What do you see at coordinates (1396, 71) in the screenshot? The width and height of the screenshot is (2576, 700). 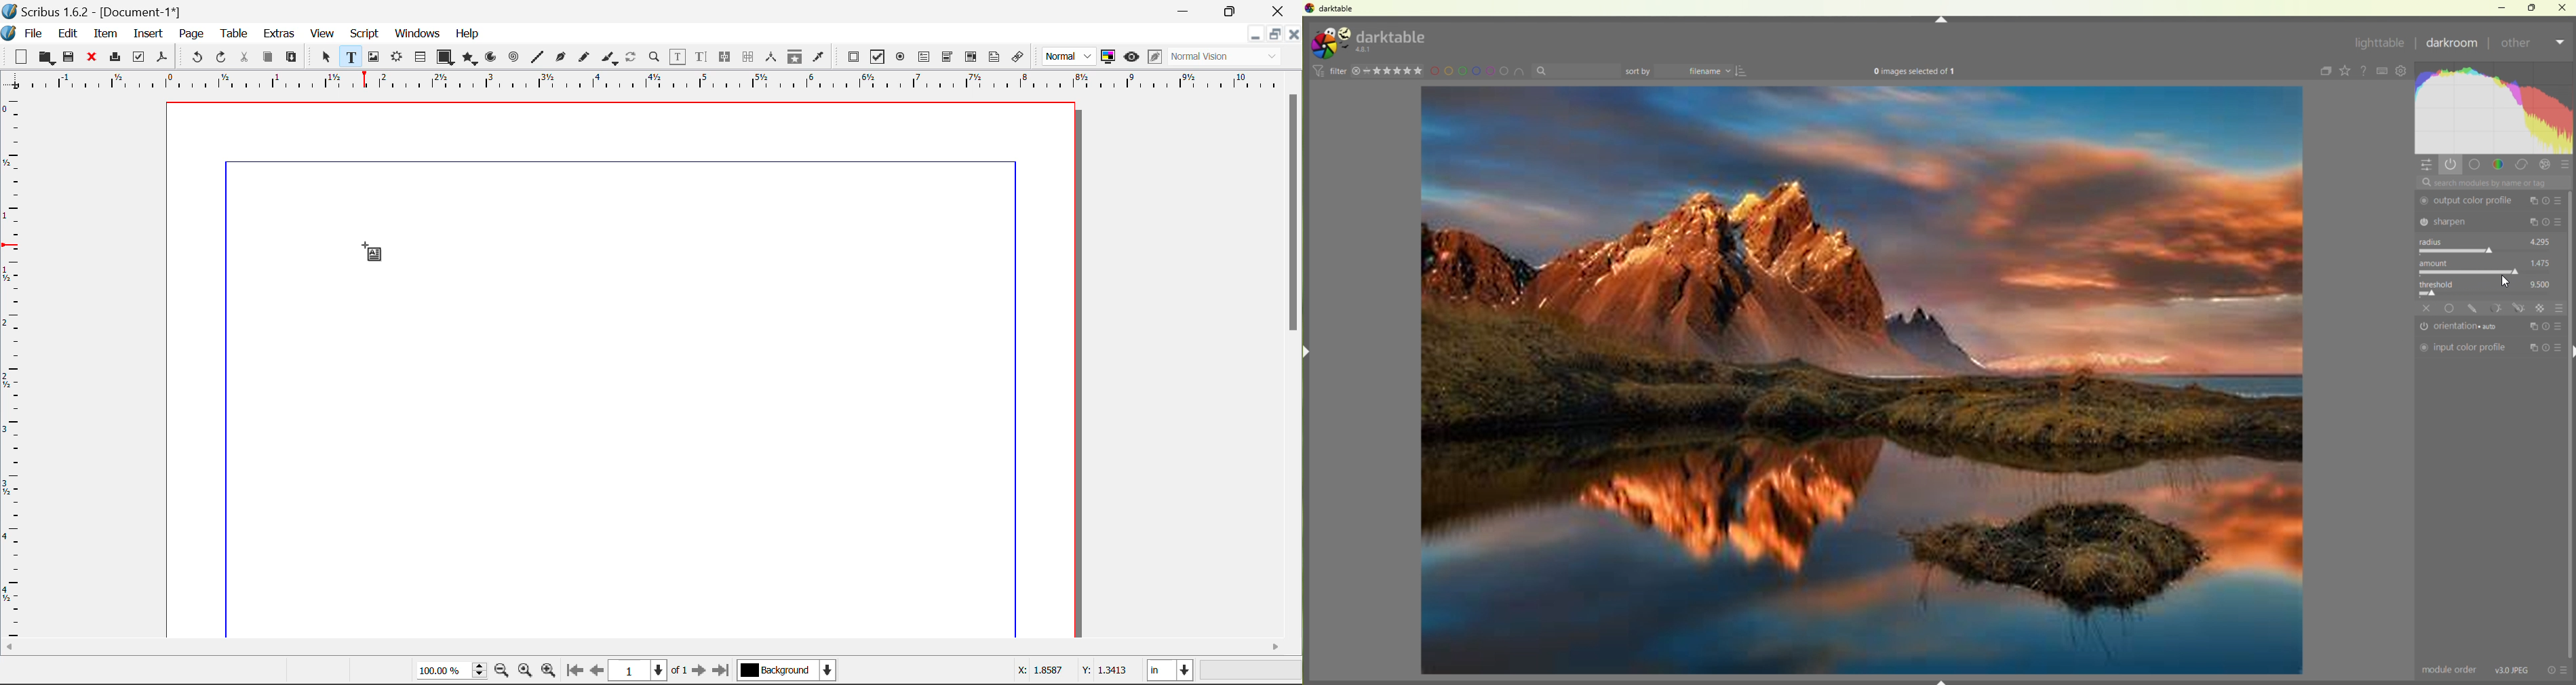 I see `range rating` at bounding box center [1396, 71].